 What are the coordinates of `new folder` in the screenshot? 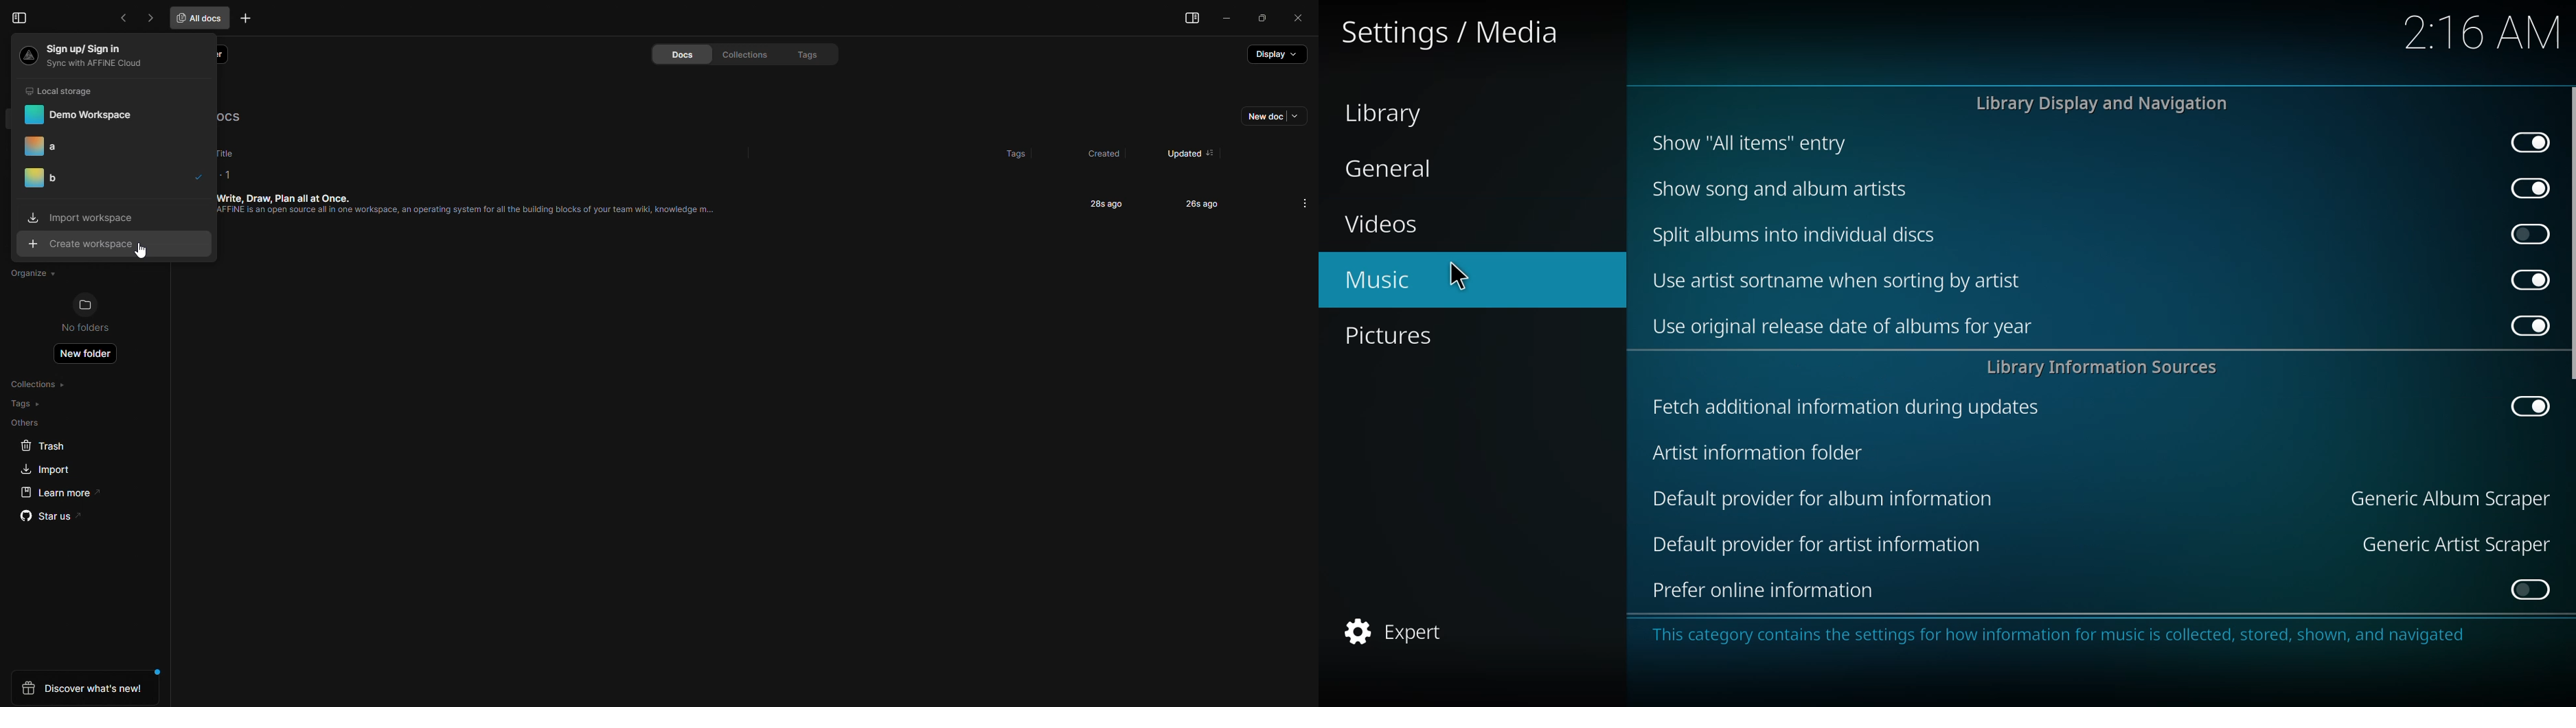 It's located at (89, 356).